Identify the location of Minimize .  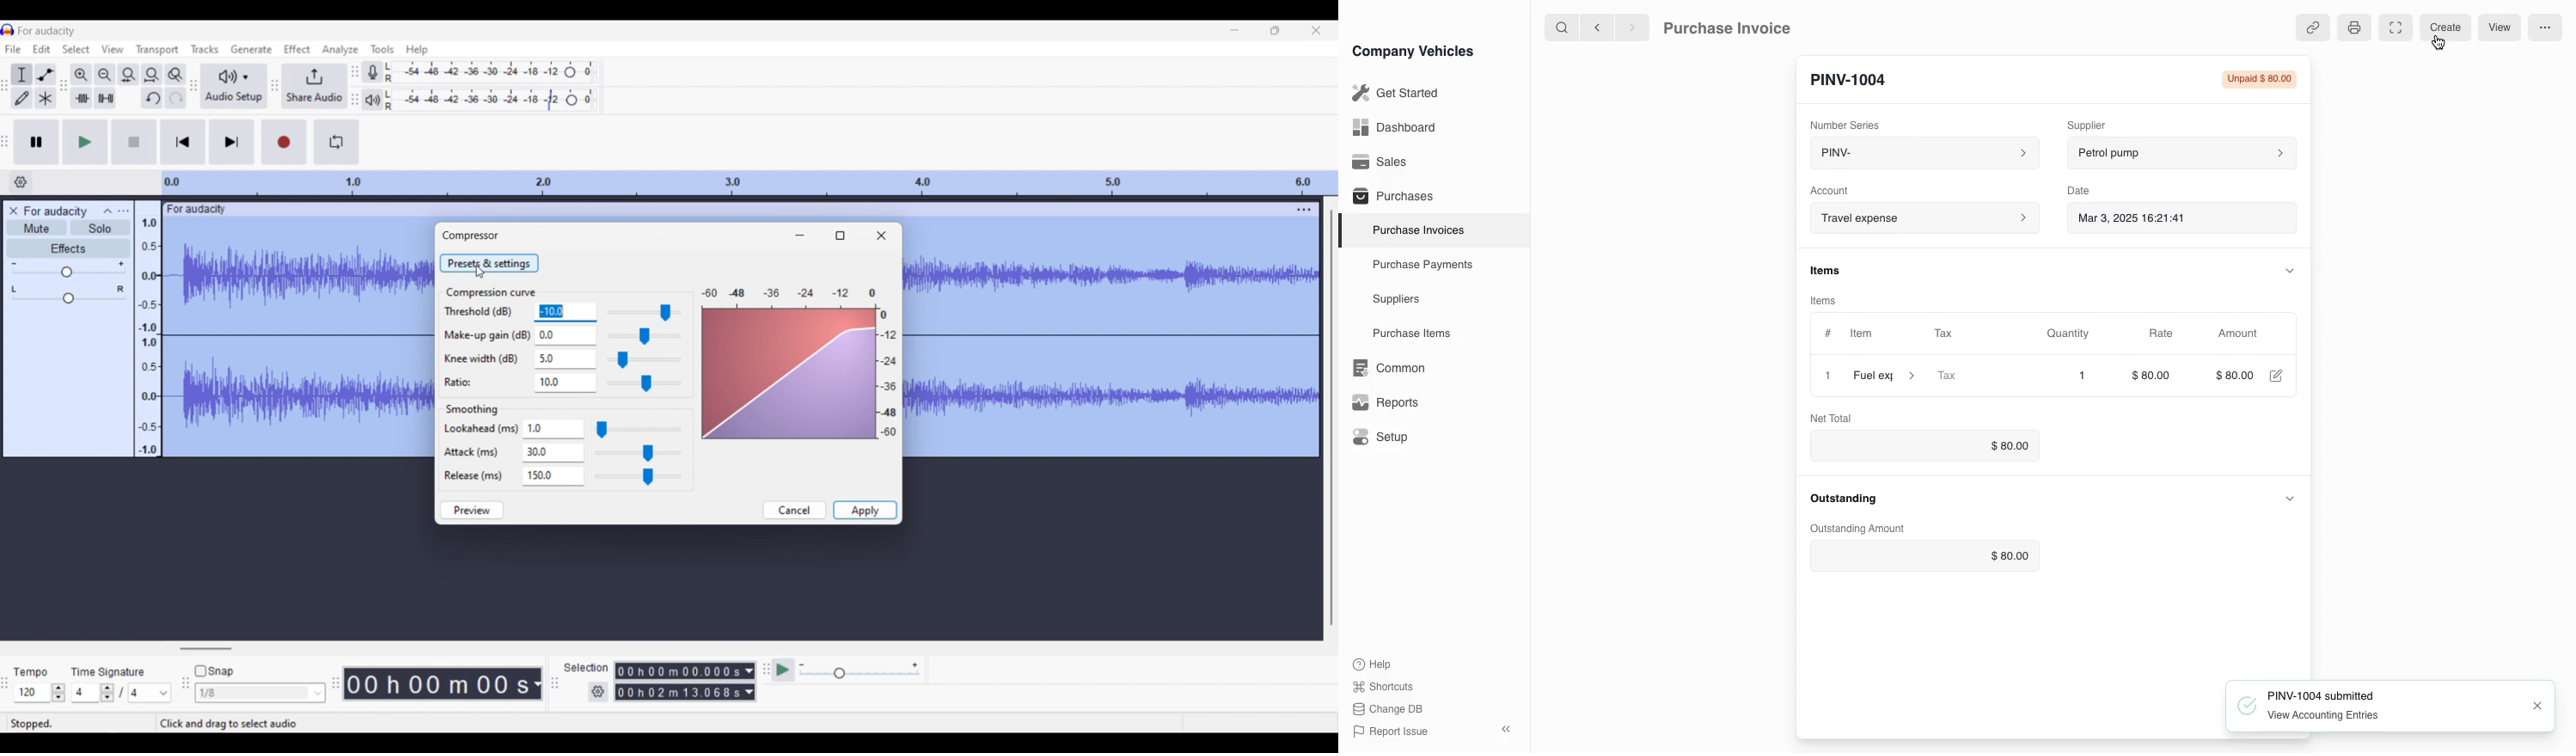
(1235, 30).